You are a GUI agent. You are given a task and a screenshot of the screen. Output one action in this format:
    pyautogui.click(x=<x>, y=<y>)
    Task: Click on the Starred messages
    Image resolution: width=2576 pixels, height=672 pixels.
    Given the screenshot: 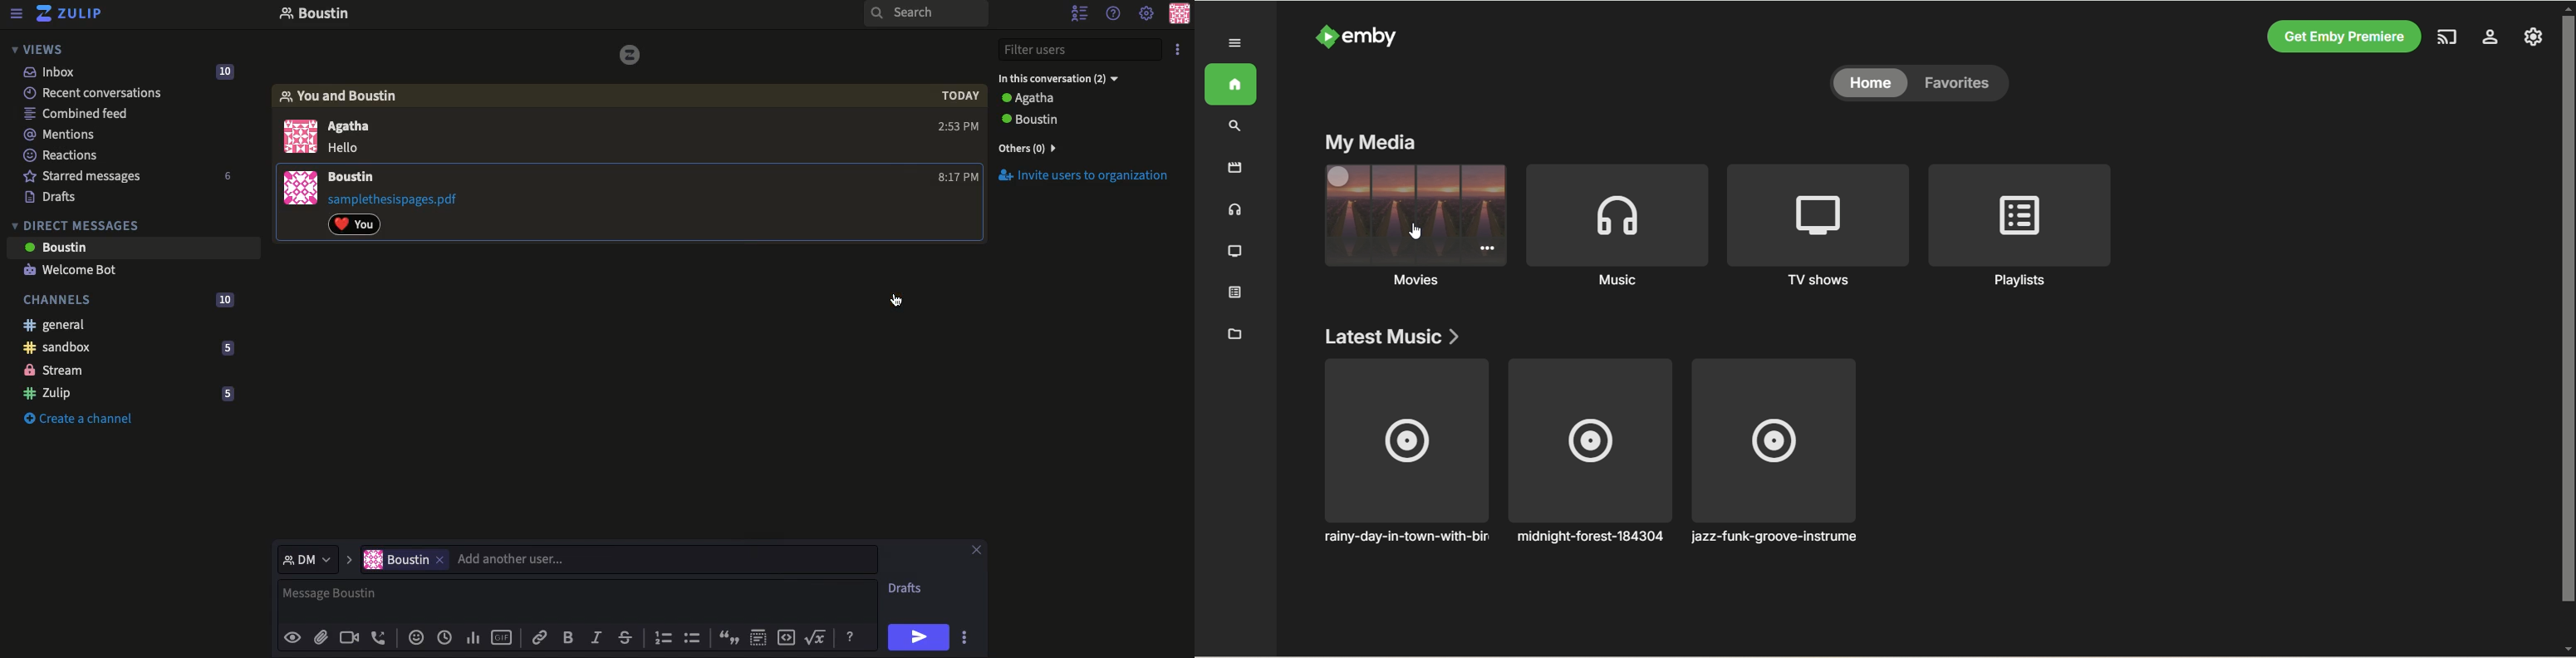 What is the action you would take?
    pyautogui.click(x=129, y=177)
    